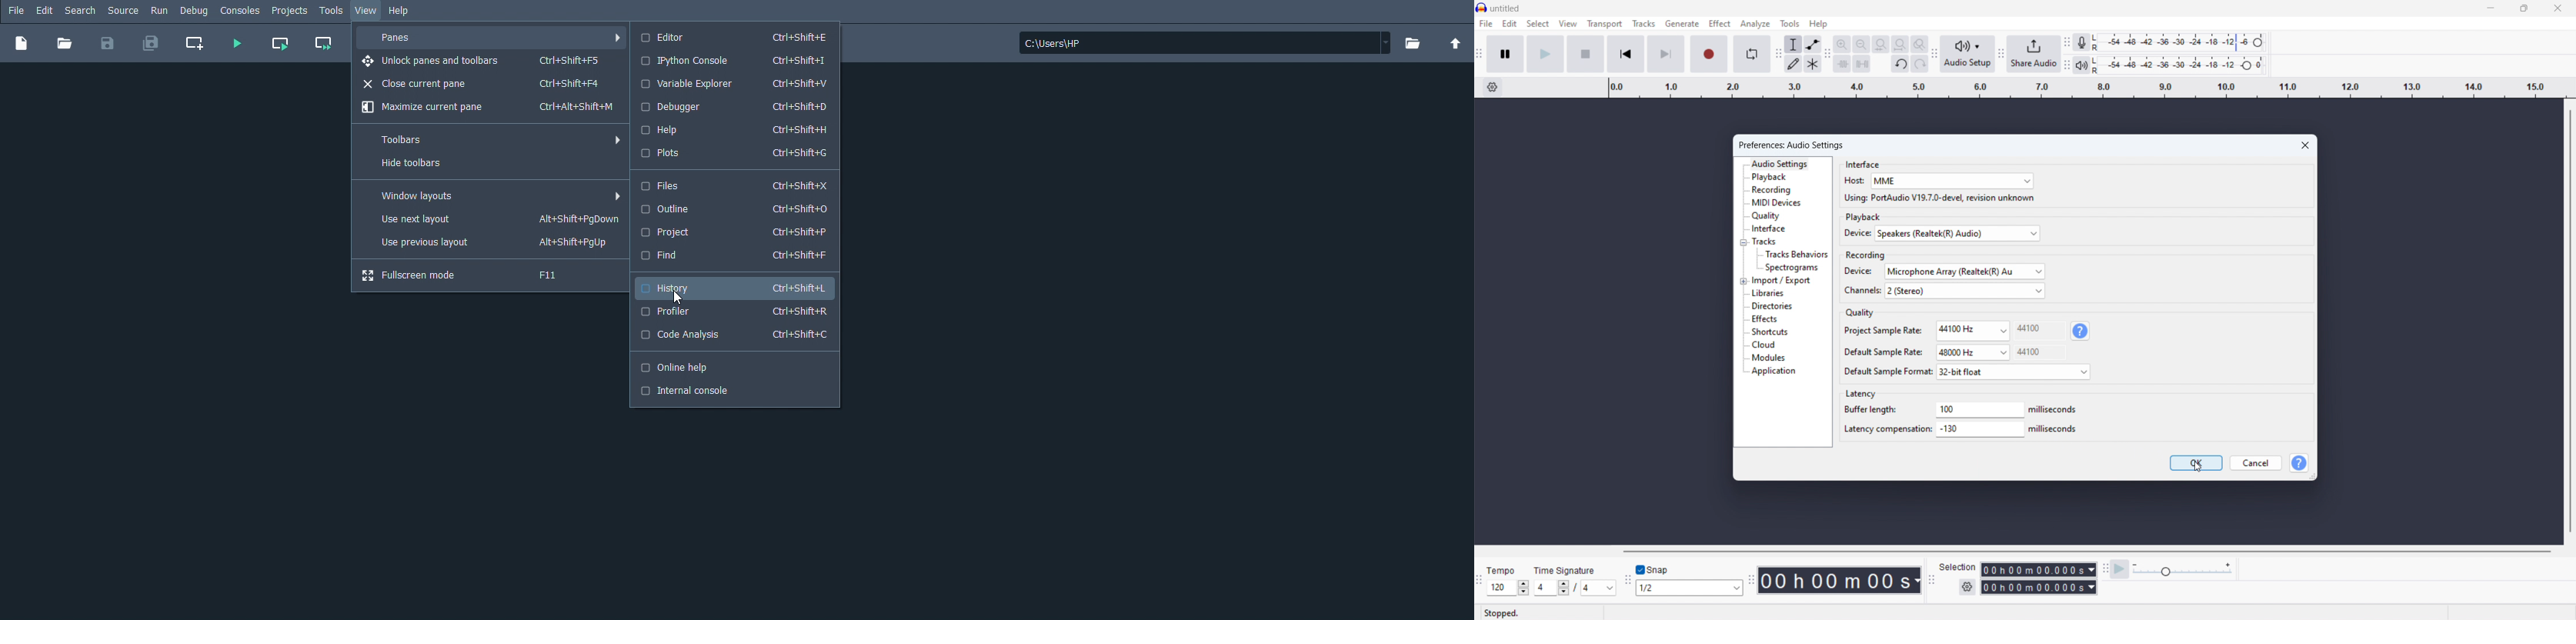  What do you see at coordinates (2067, 65) in the screenshot?
I see `playback meter toolbar` at bounding box center [2067, 65].